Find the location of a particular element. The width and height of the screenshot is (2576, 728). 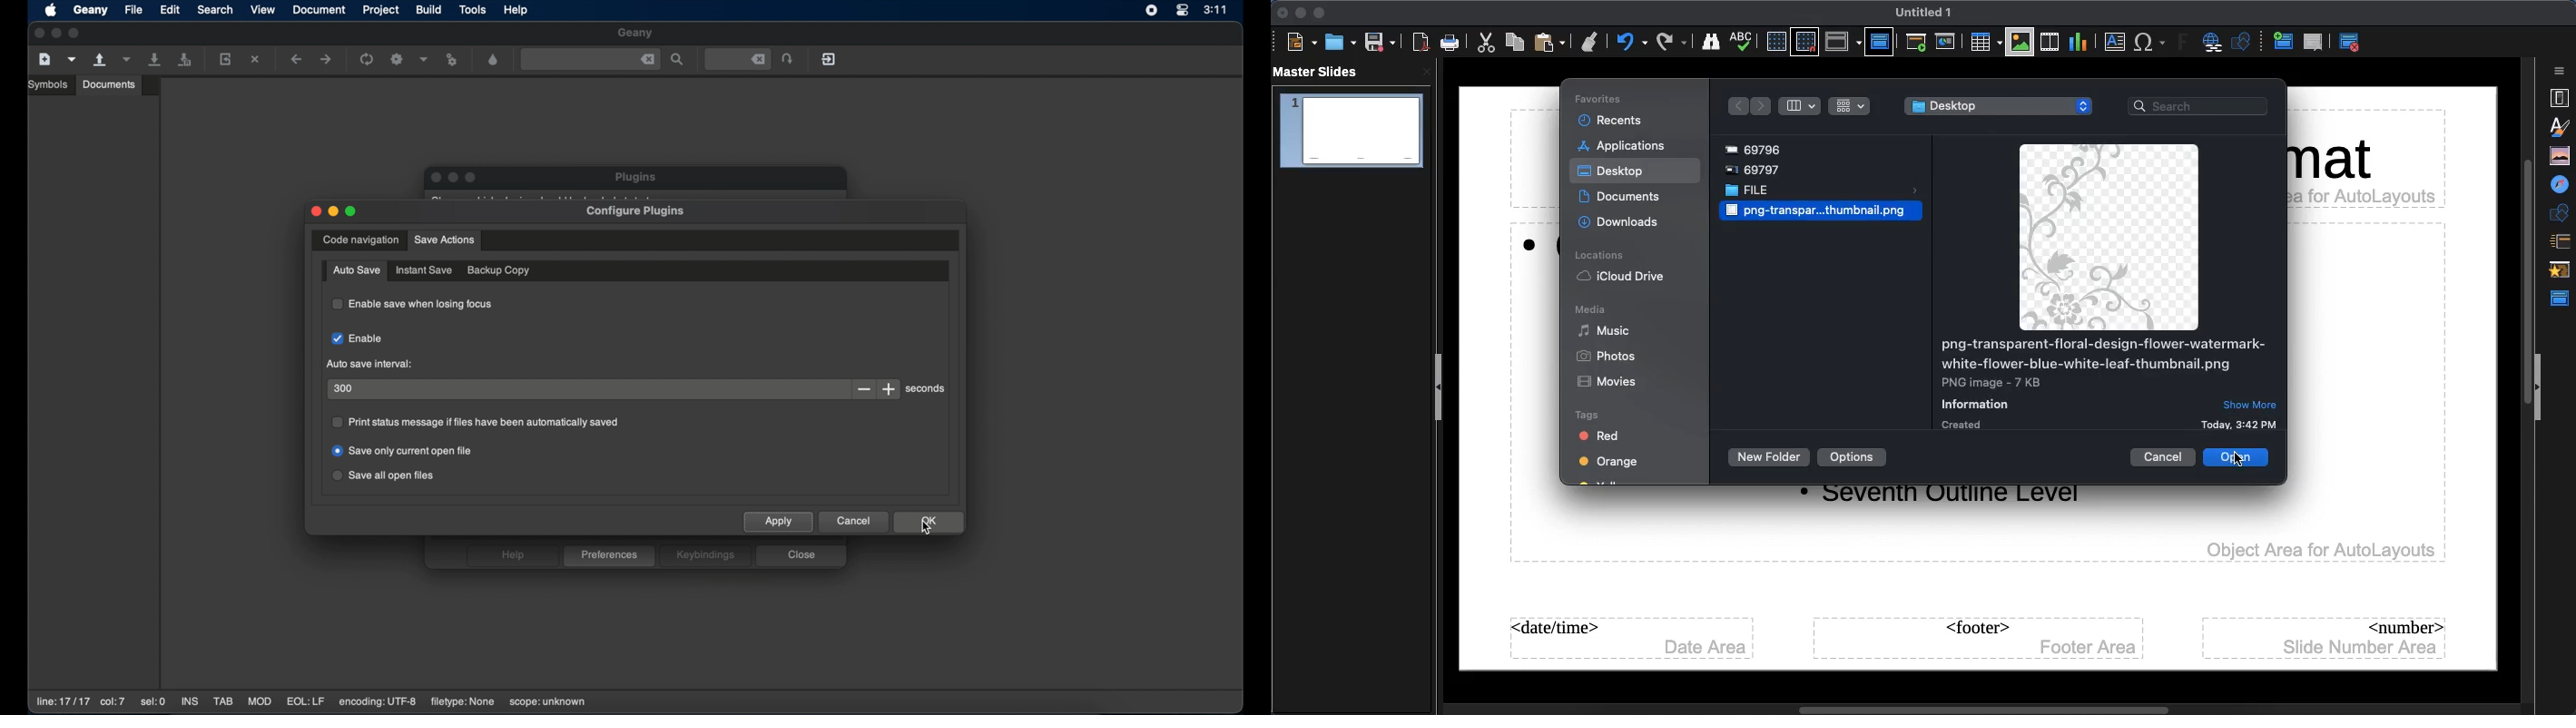

Animation is located at coordinates (2561, 271).